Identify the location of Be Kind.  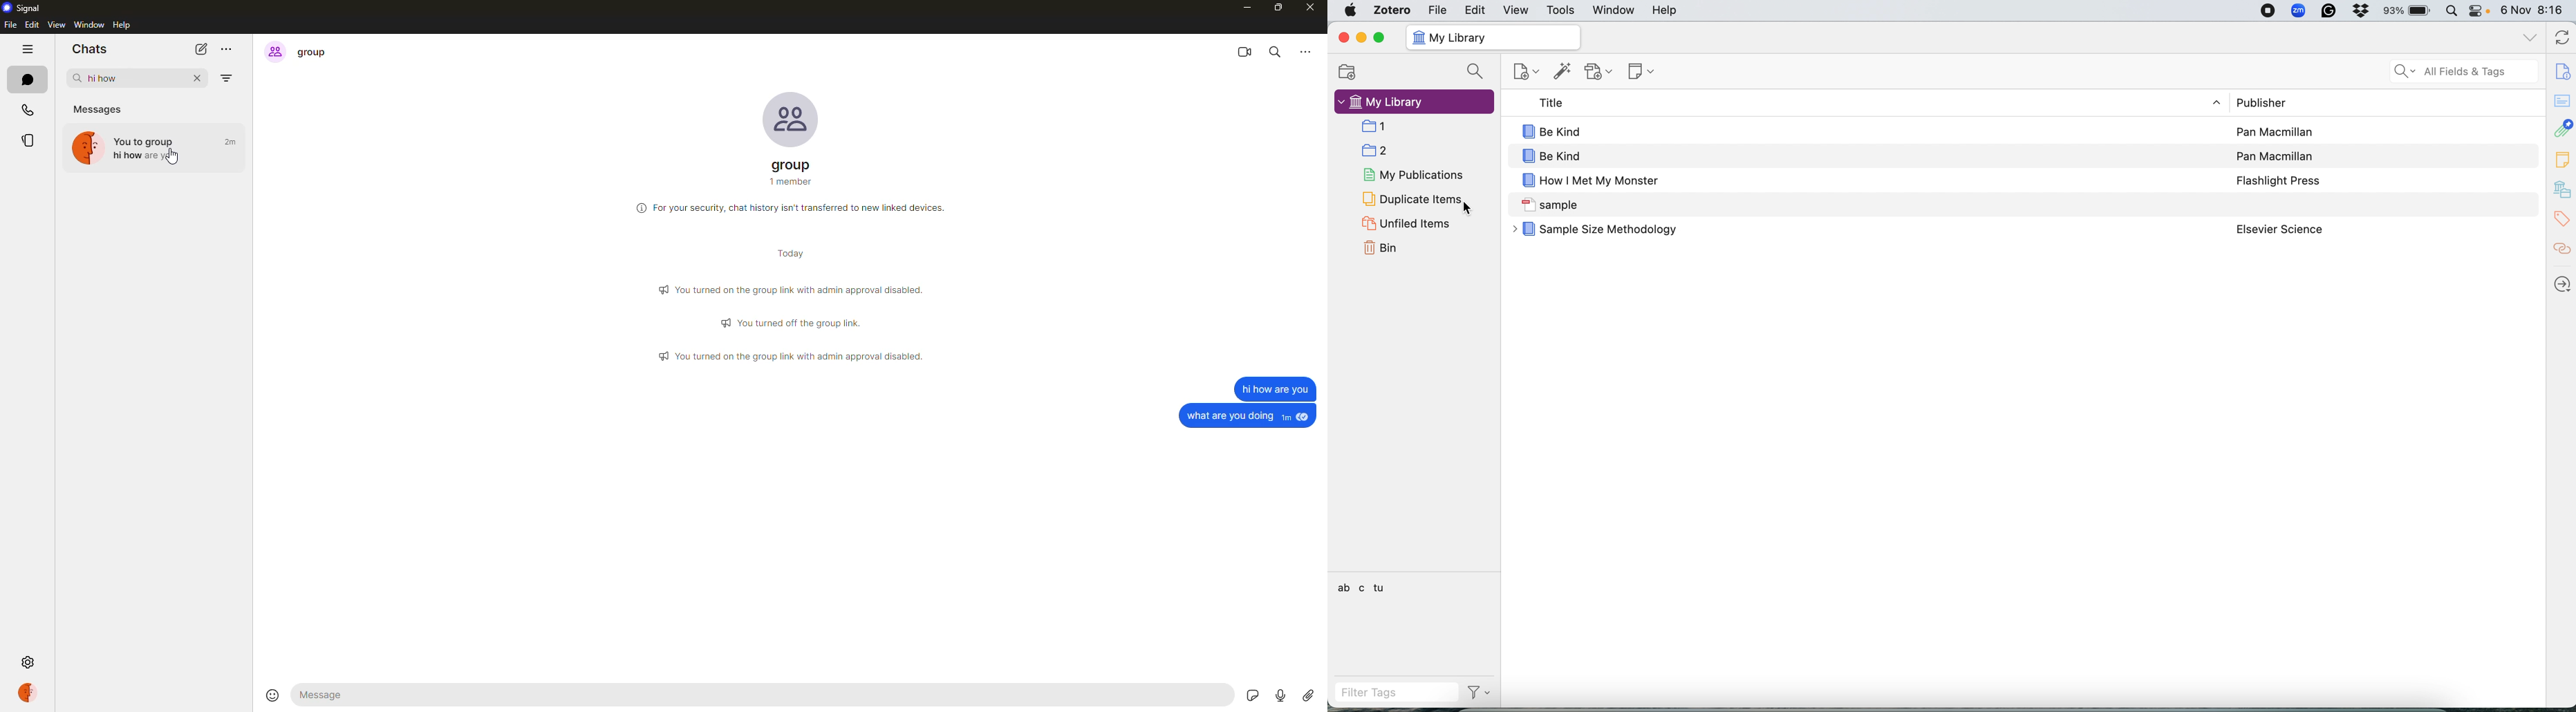
(1853, 153).